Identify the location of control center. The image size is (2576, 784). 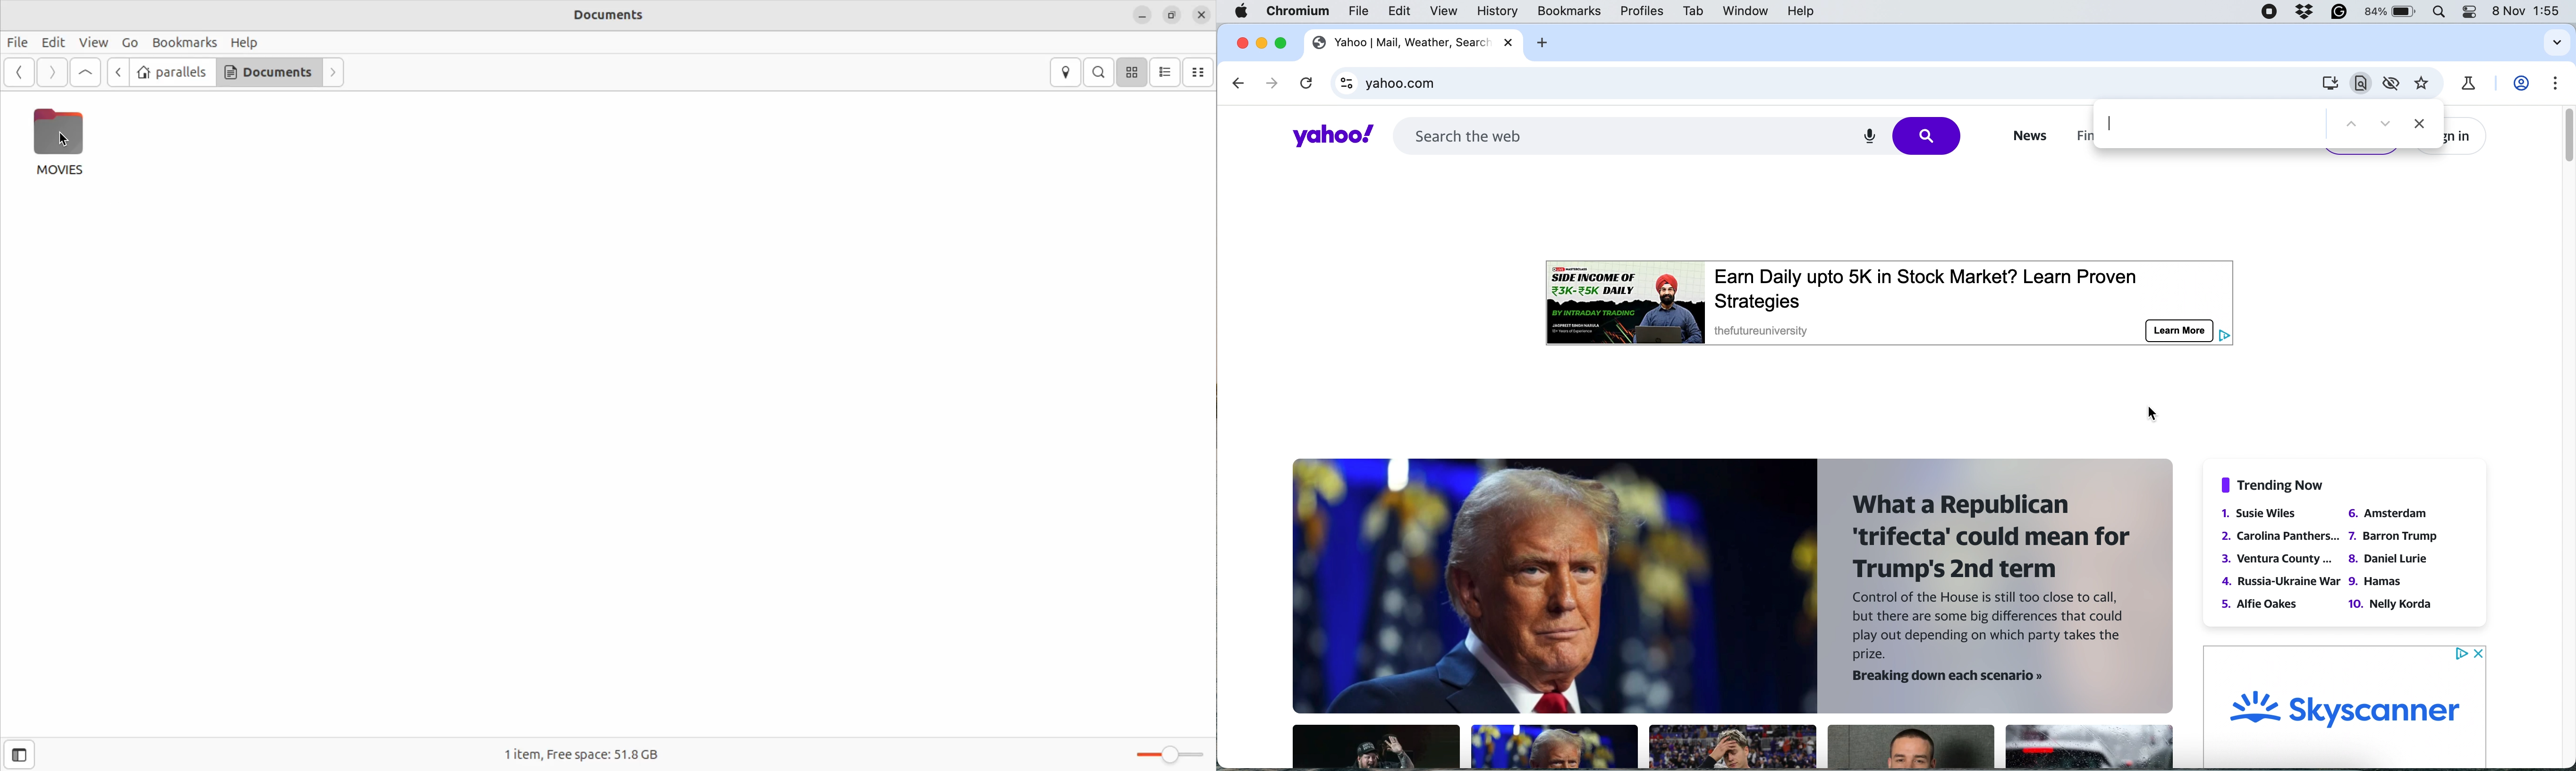
(2469, 13).